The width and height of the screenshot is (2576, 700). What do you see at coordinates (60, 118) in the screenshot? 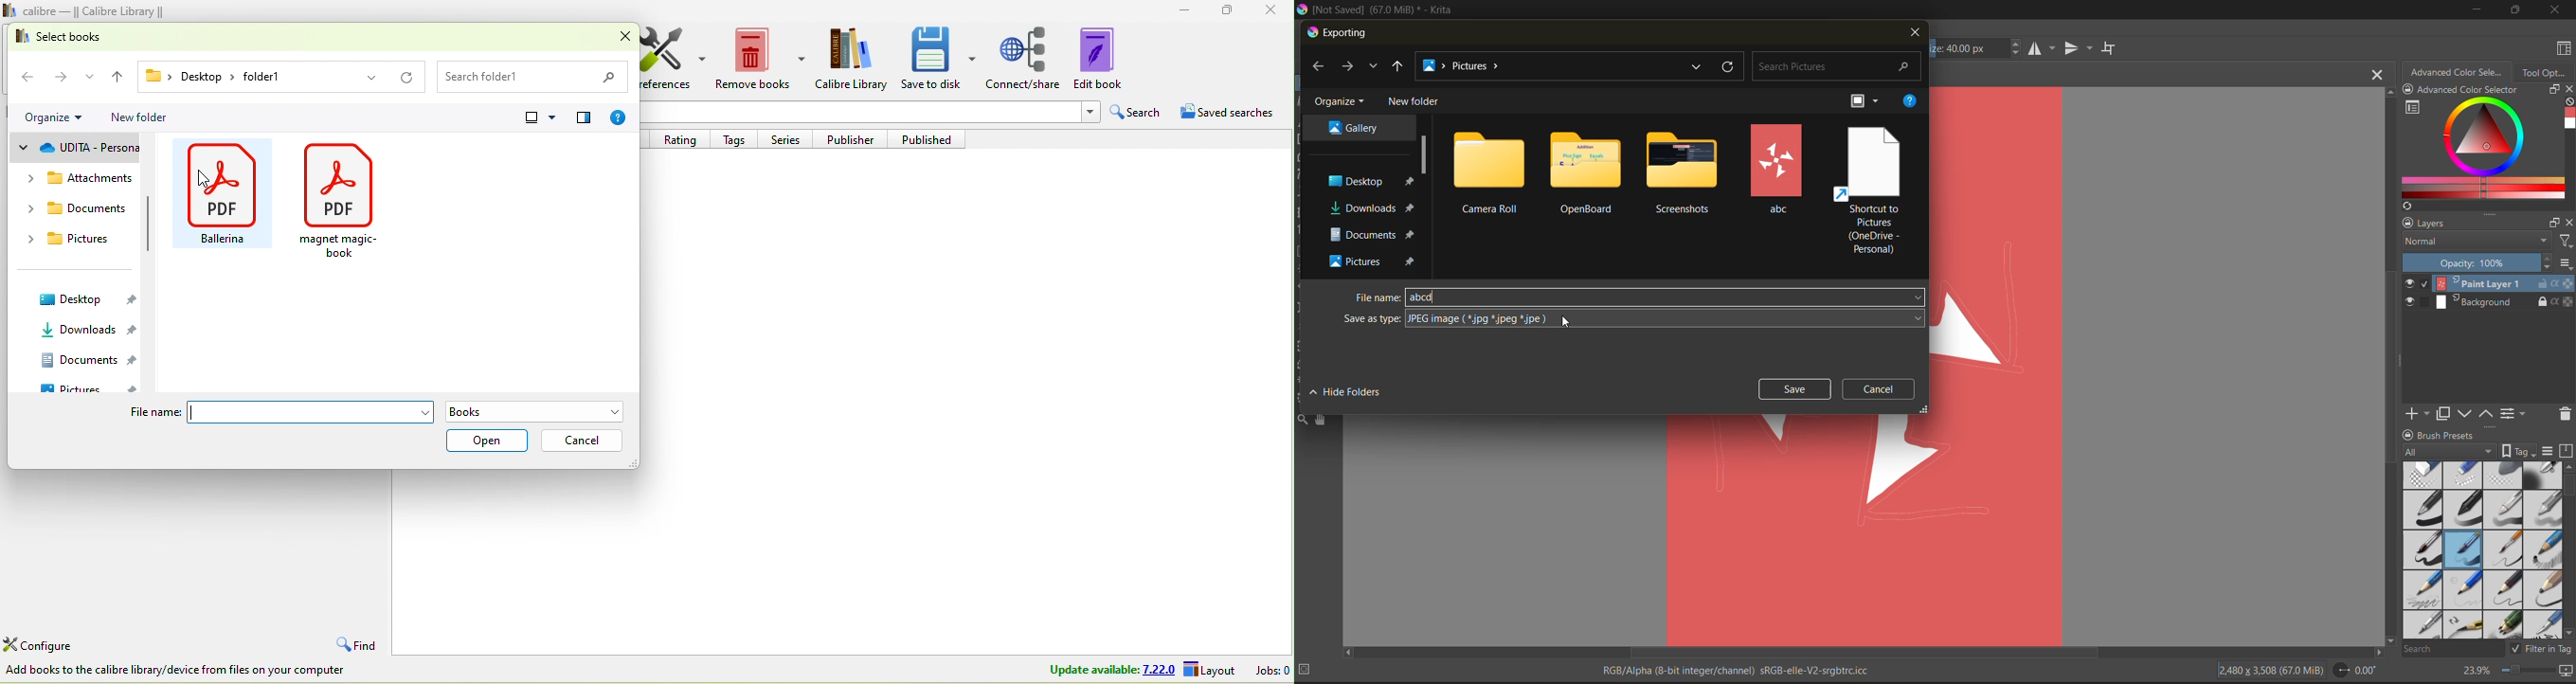
I see `organize` at bounding box center [60, 118].